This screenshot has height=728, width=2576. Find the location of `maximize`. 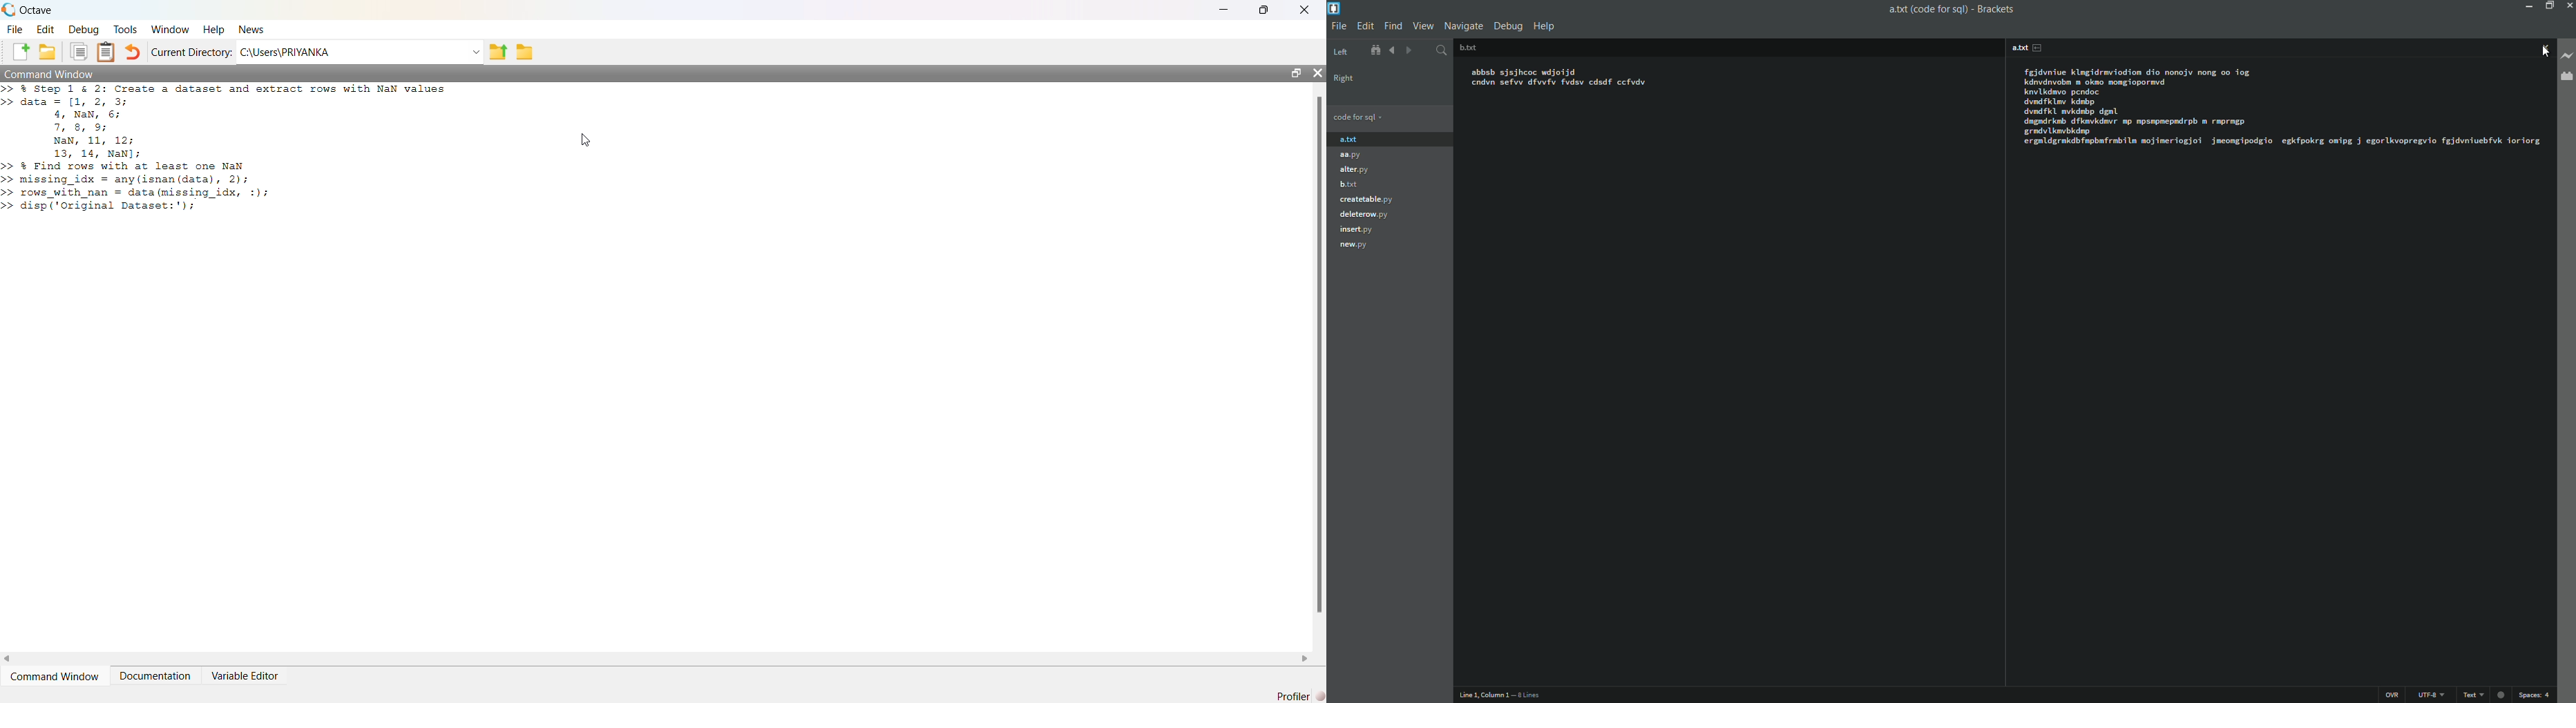

maximize is located at coordinates (2549, 6).